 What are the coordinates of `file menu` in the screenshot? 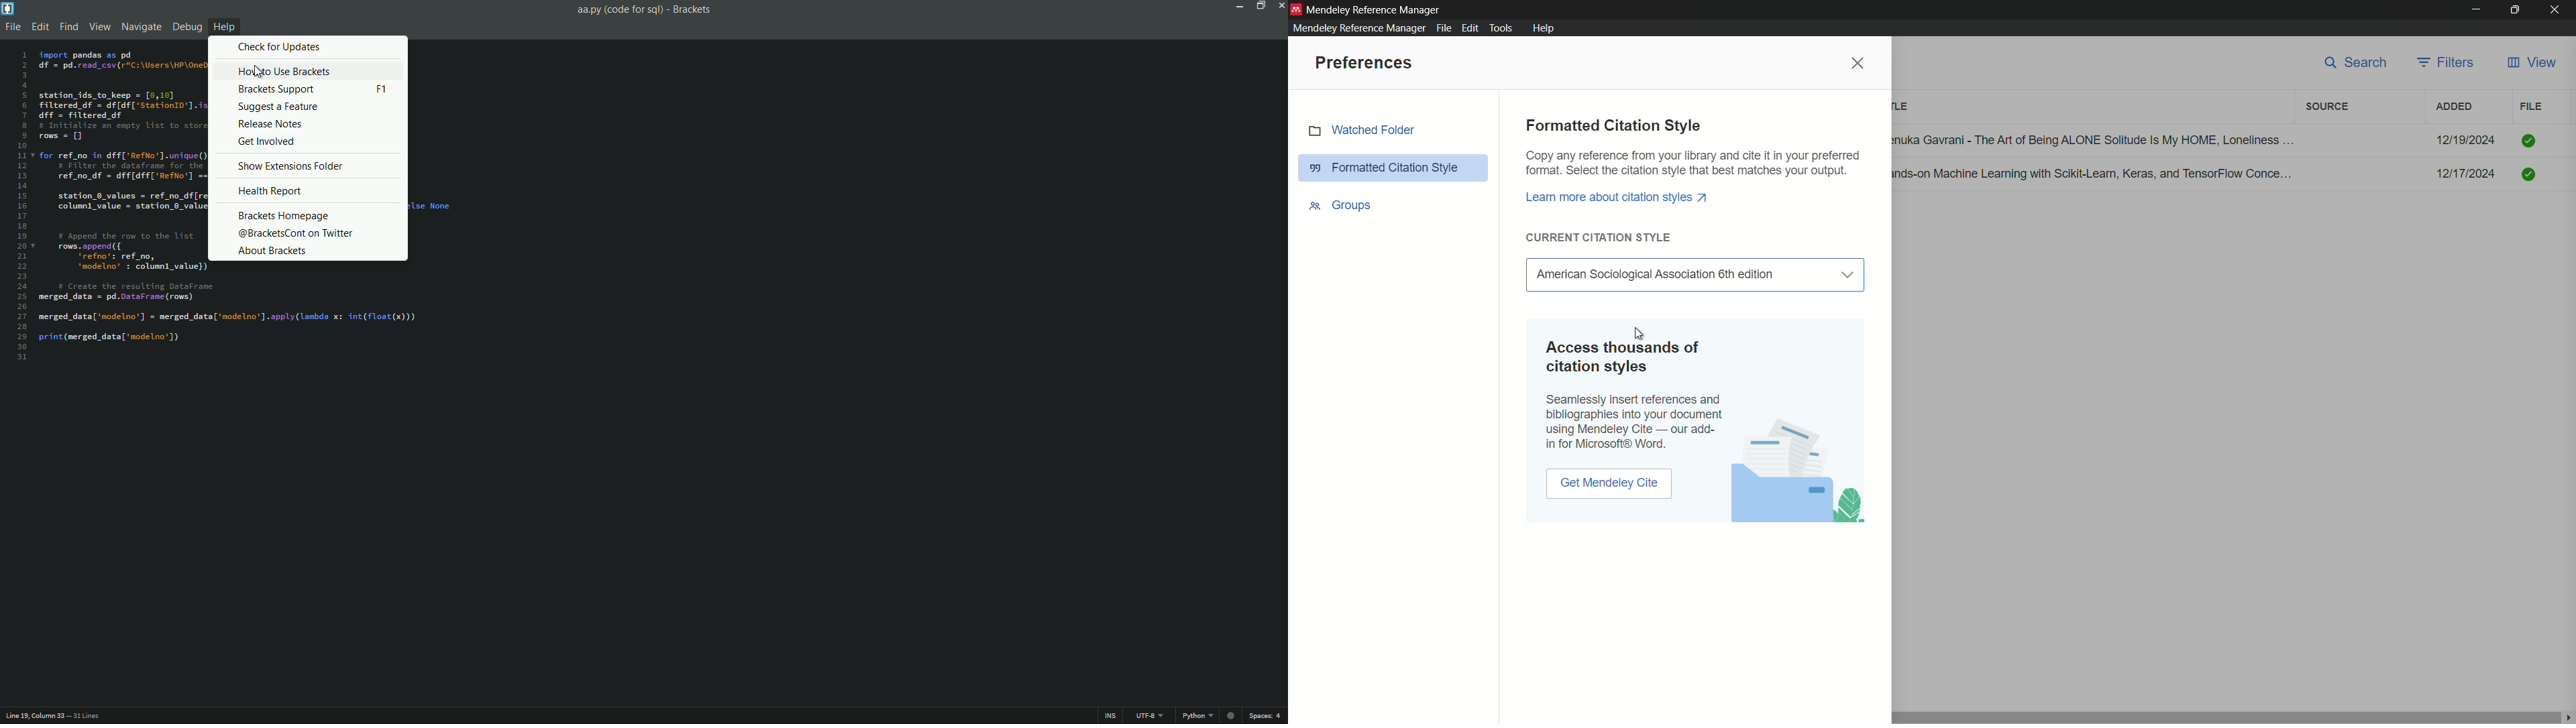 It's located at (1444, 29).